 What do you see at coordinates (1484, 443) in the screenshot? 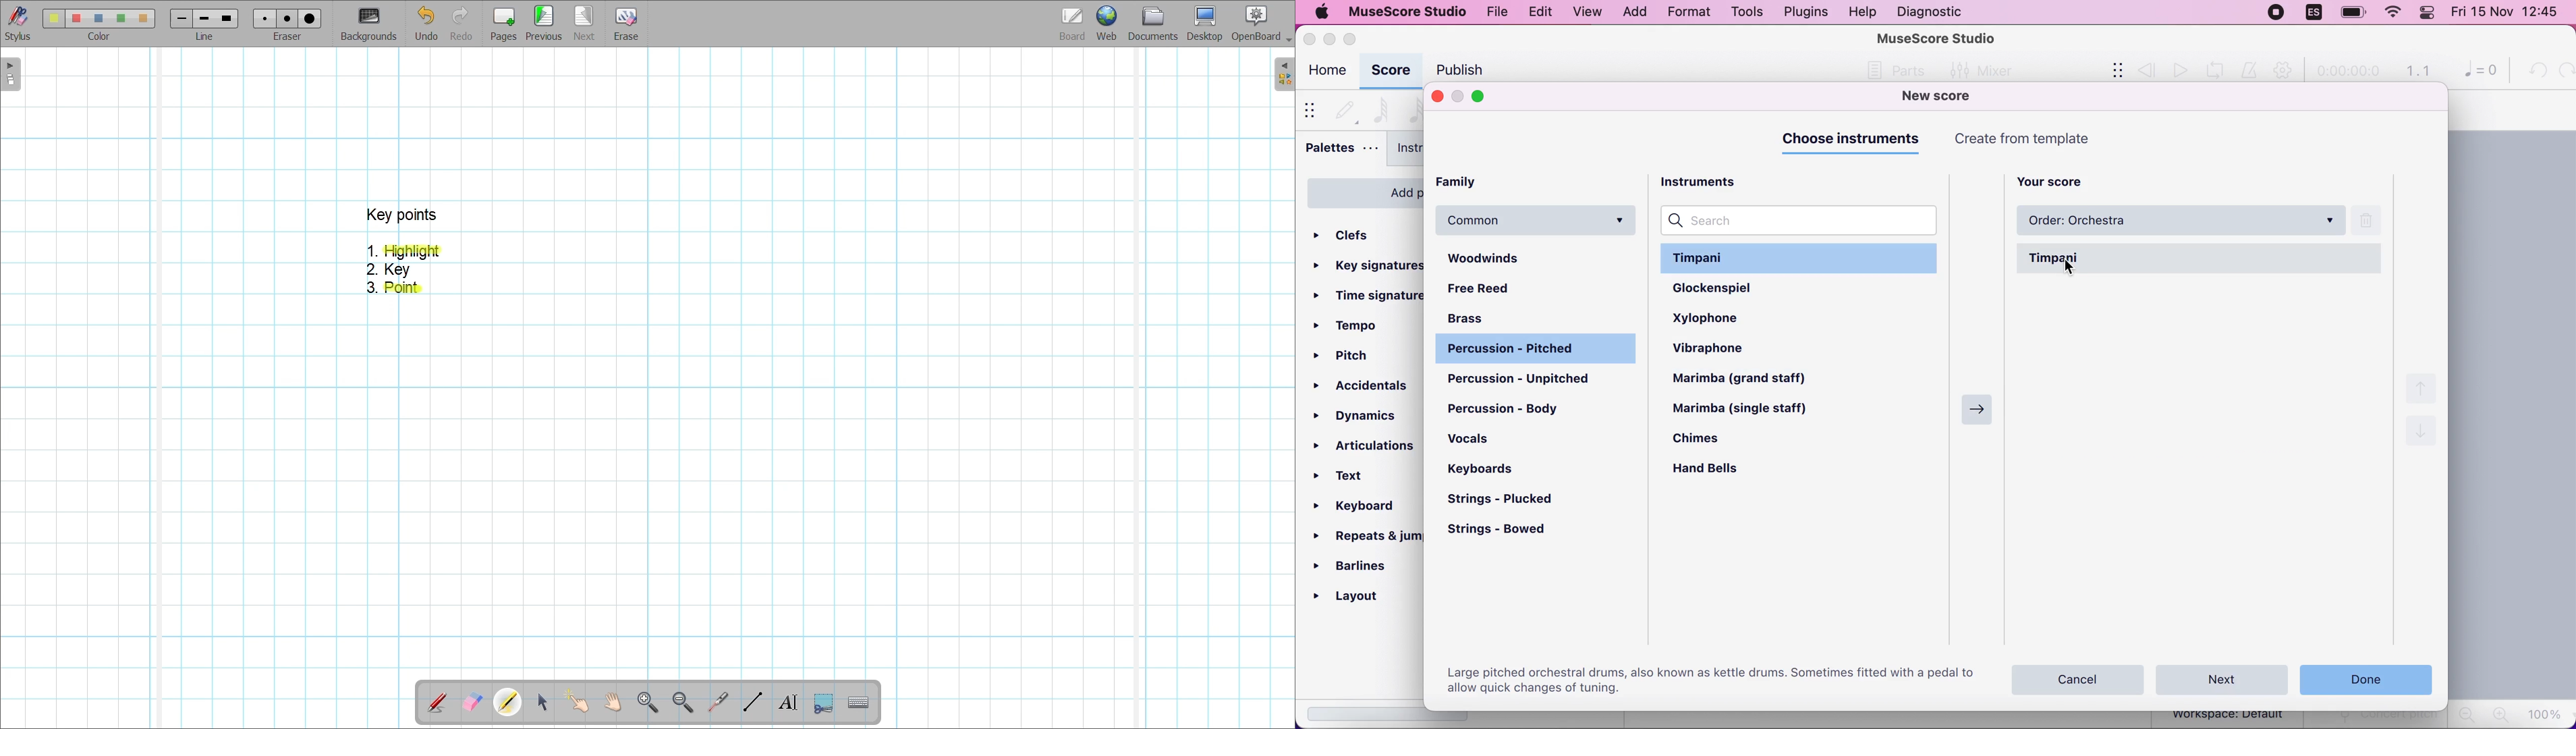
I see `vocals` at bounding box center [1484, 443].